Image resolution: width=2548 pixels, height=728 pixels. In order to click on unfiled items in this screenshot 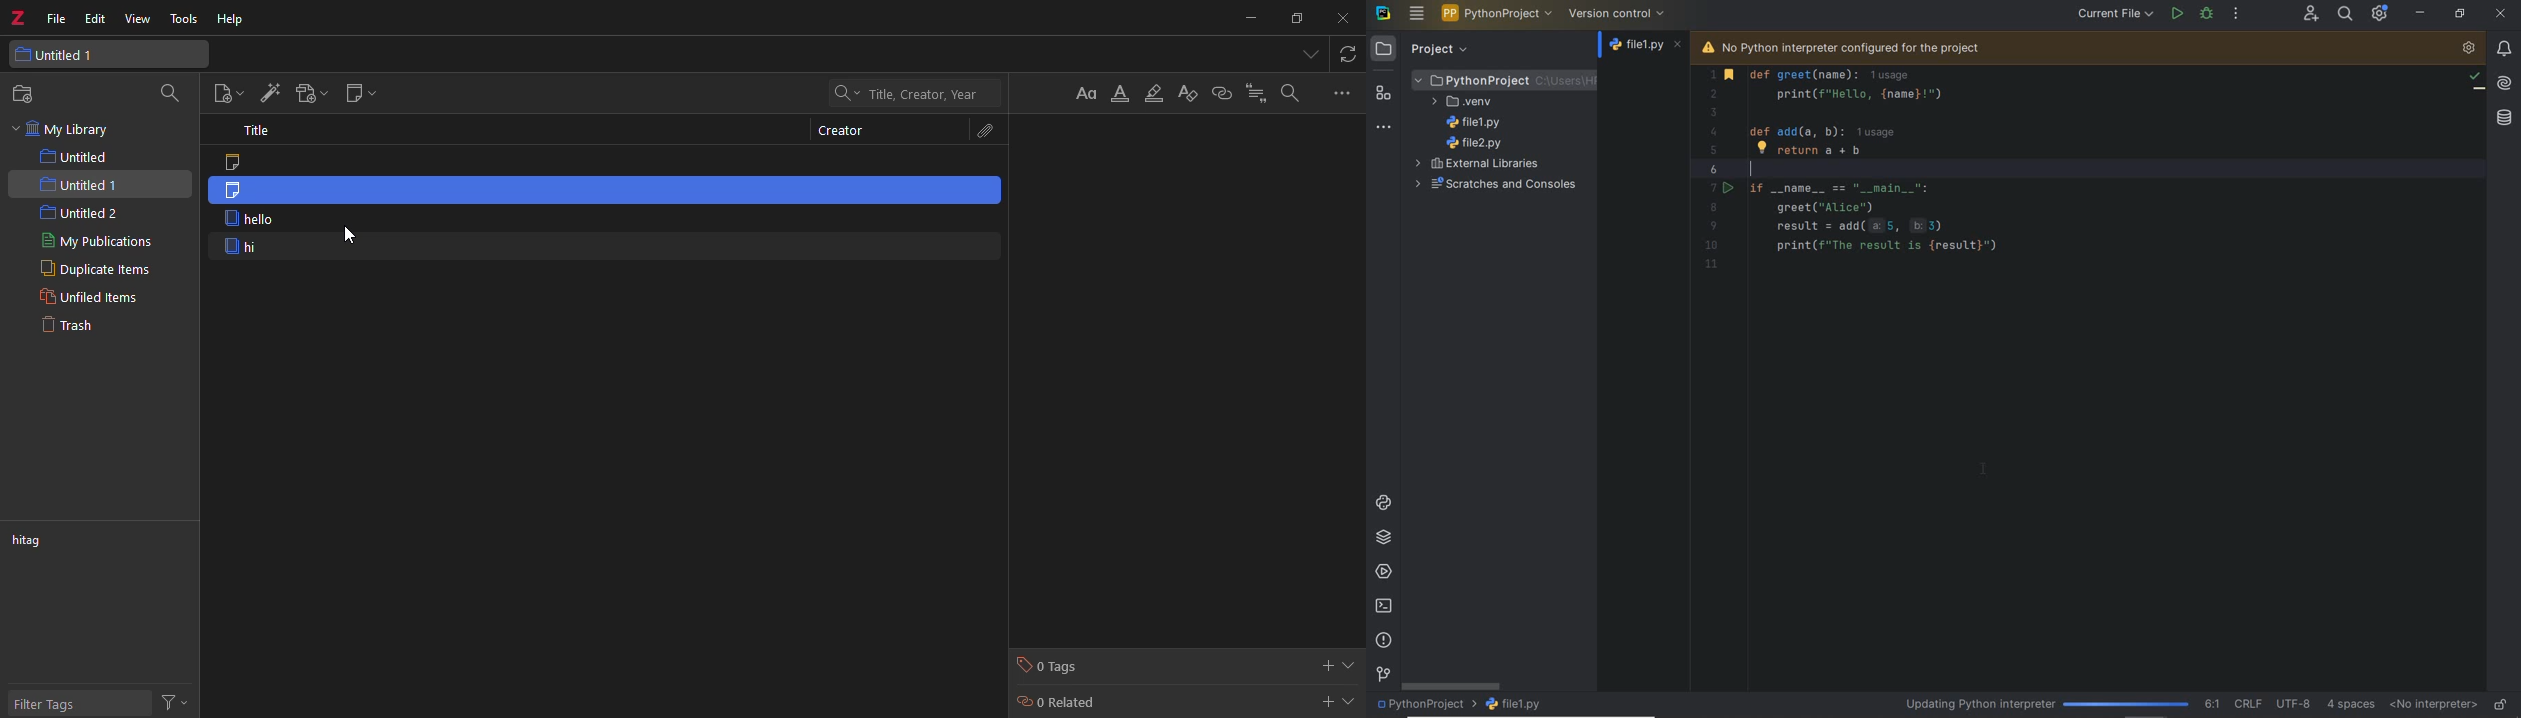, I will do `click(92, 296)`.